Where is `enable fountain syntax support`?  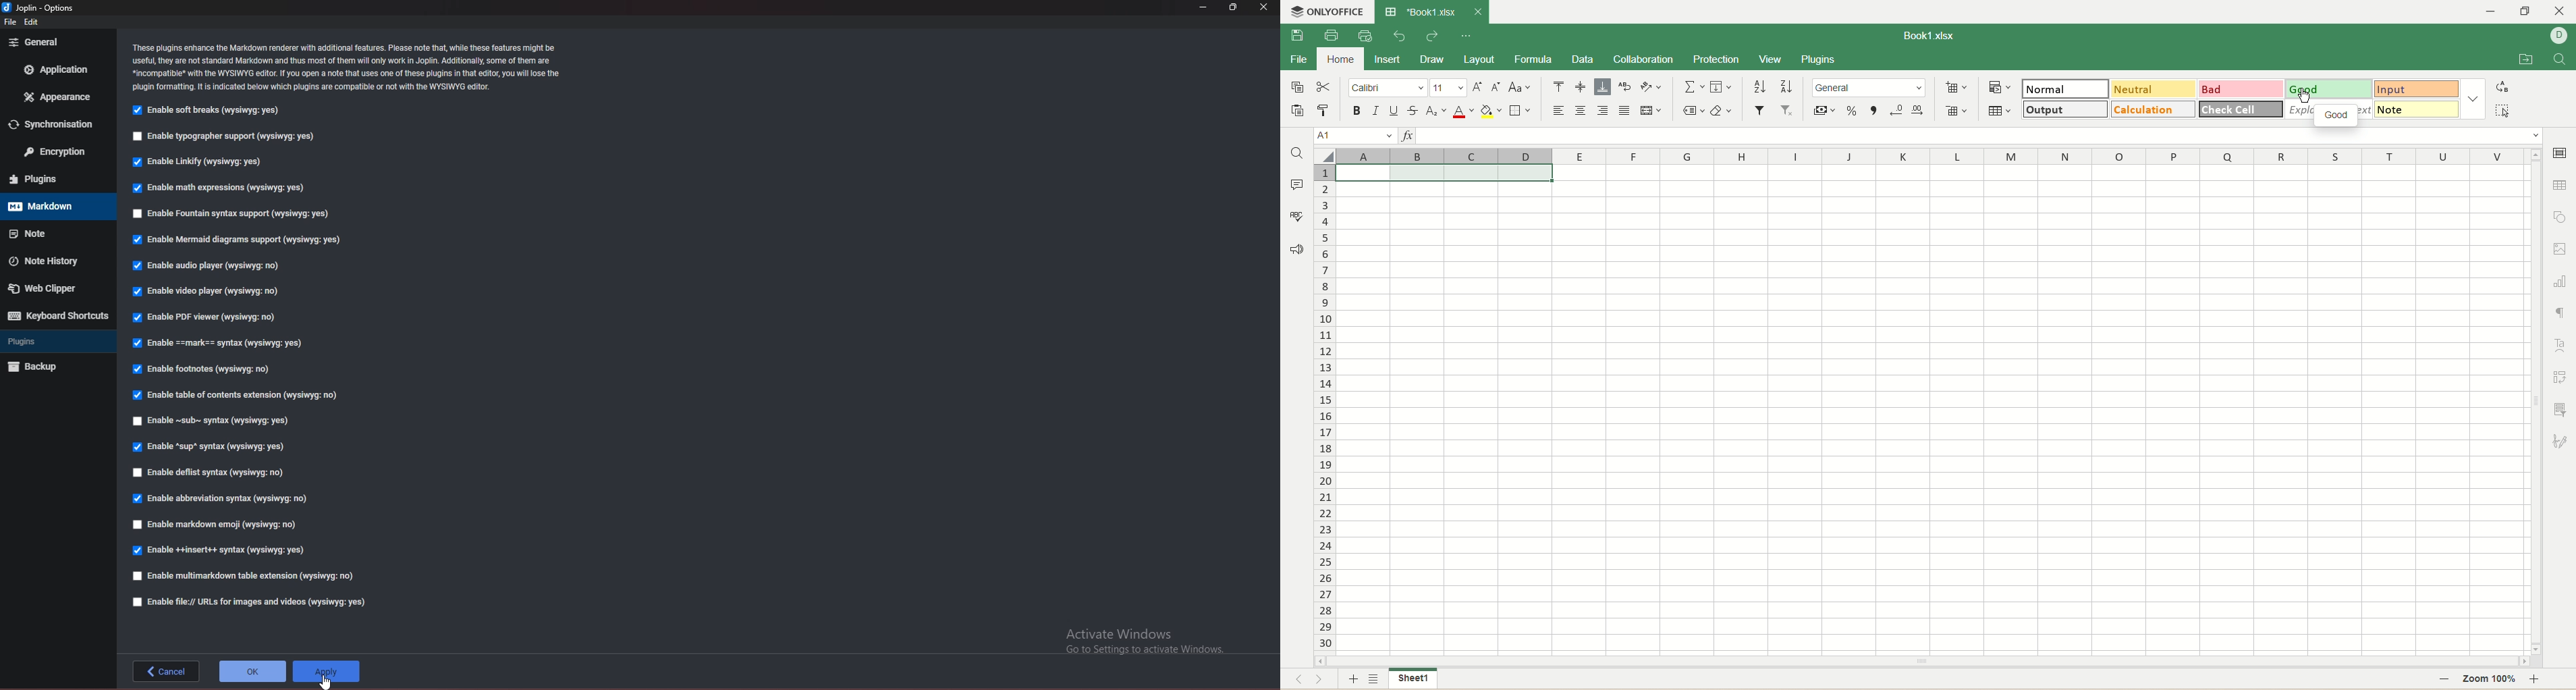
enable fountain syntax support is located at coordinates (227, 214).